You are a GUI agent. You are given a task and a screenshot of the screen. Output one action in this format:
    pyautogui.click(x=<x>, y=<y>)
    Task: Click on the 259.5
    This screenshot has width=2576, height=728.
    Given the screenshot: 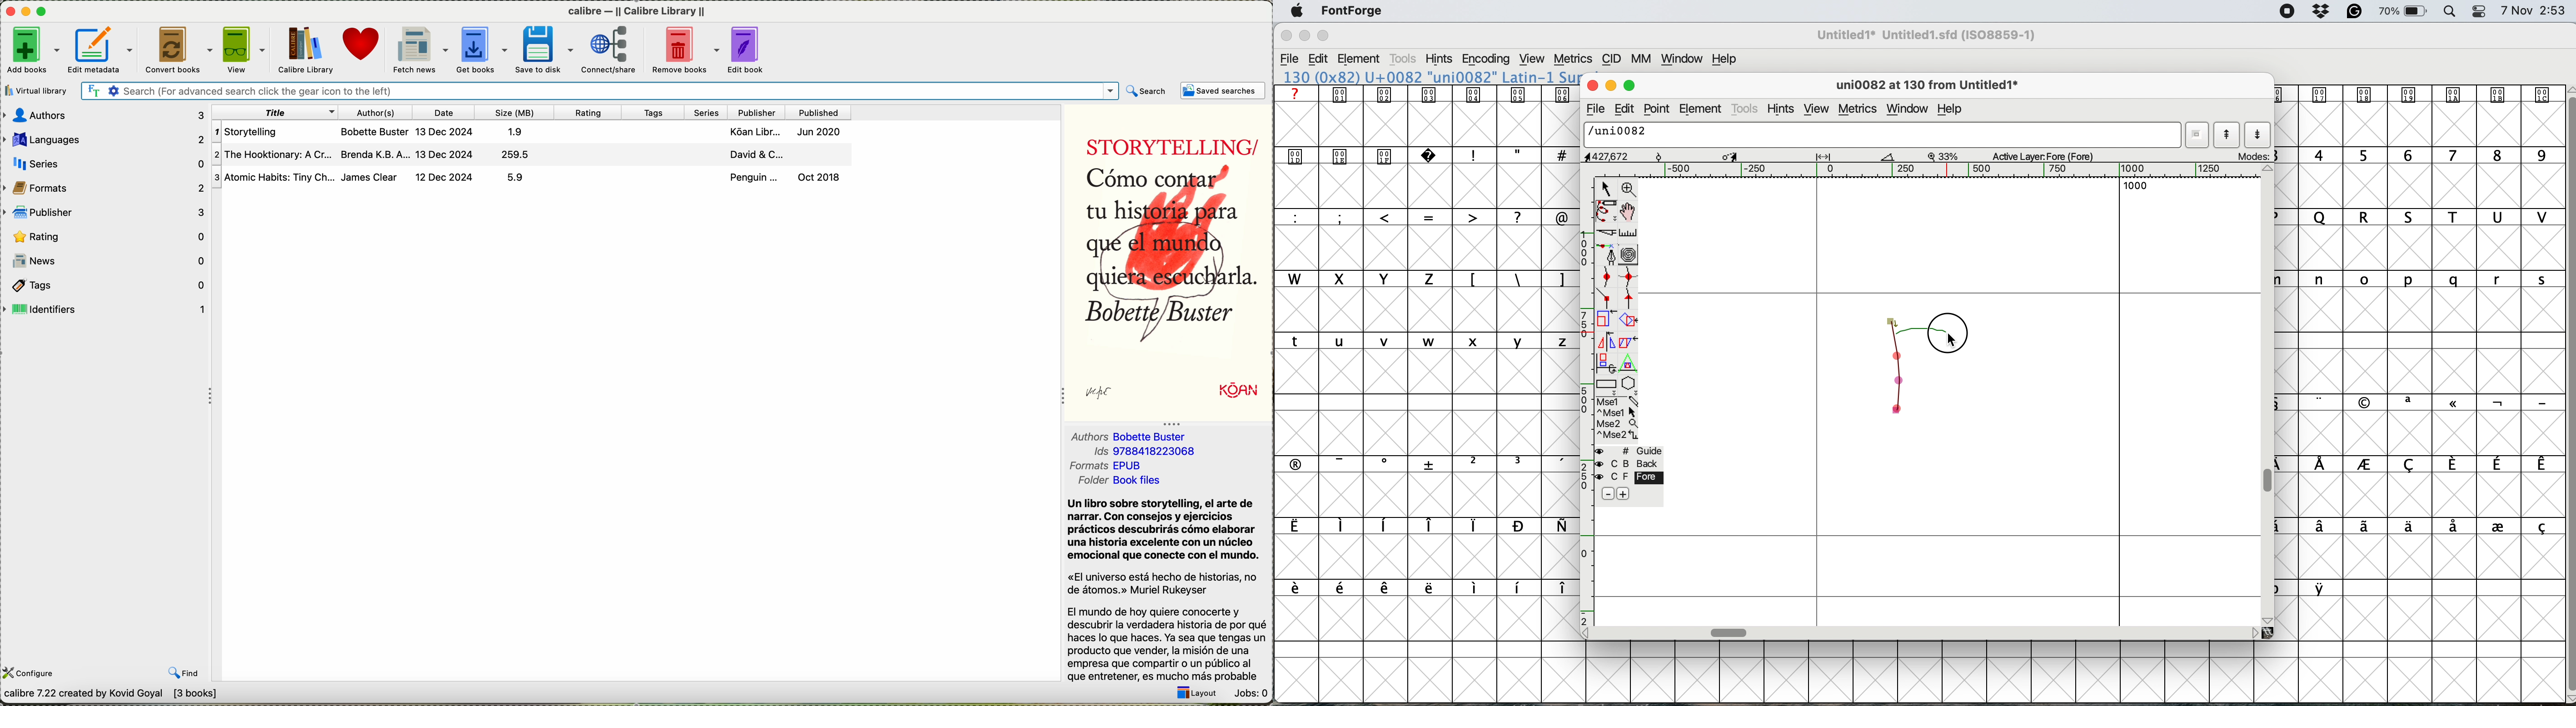 What is the action you would take?
    pyautogui.click(x=521, y=155)
    